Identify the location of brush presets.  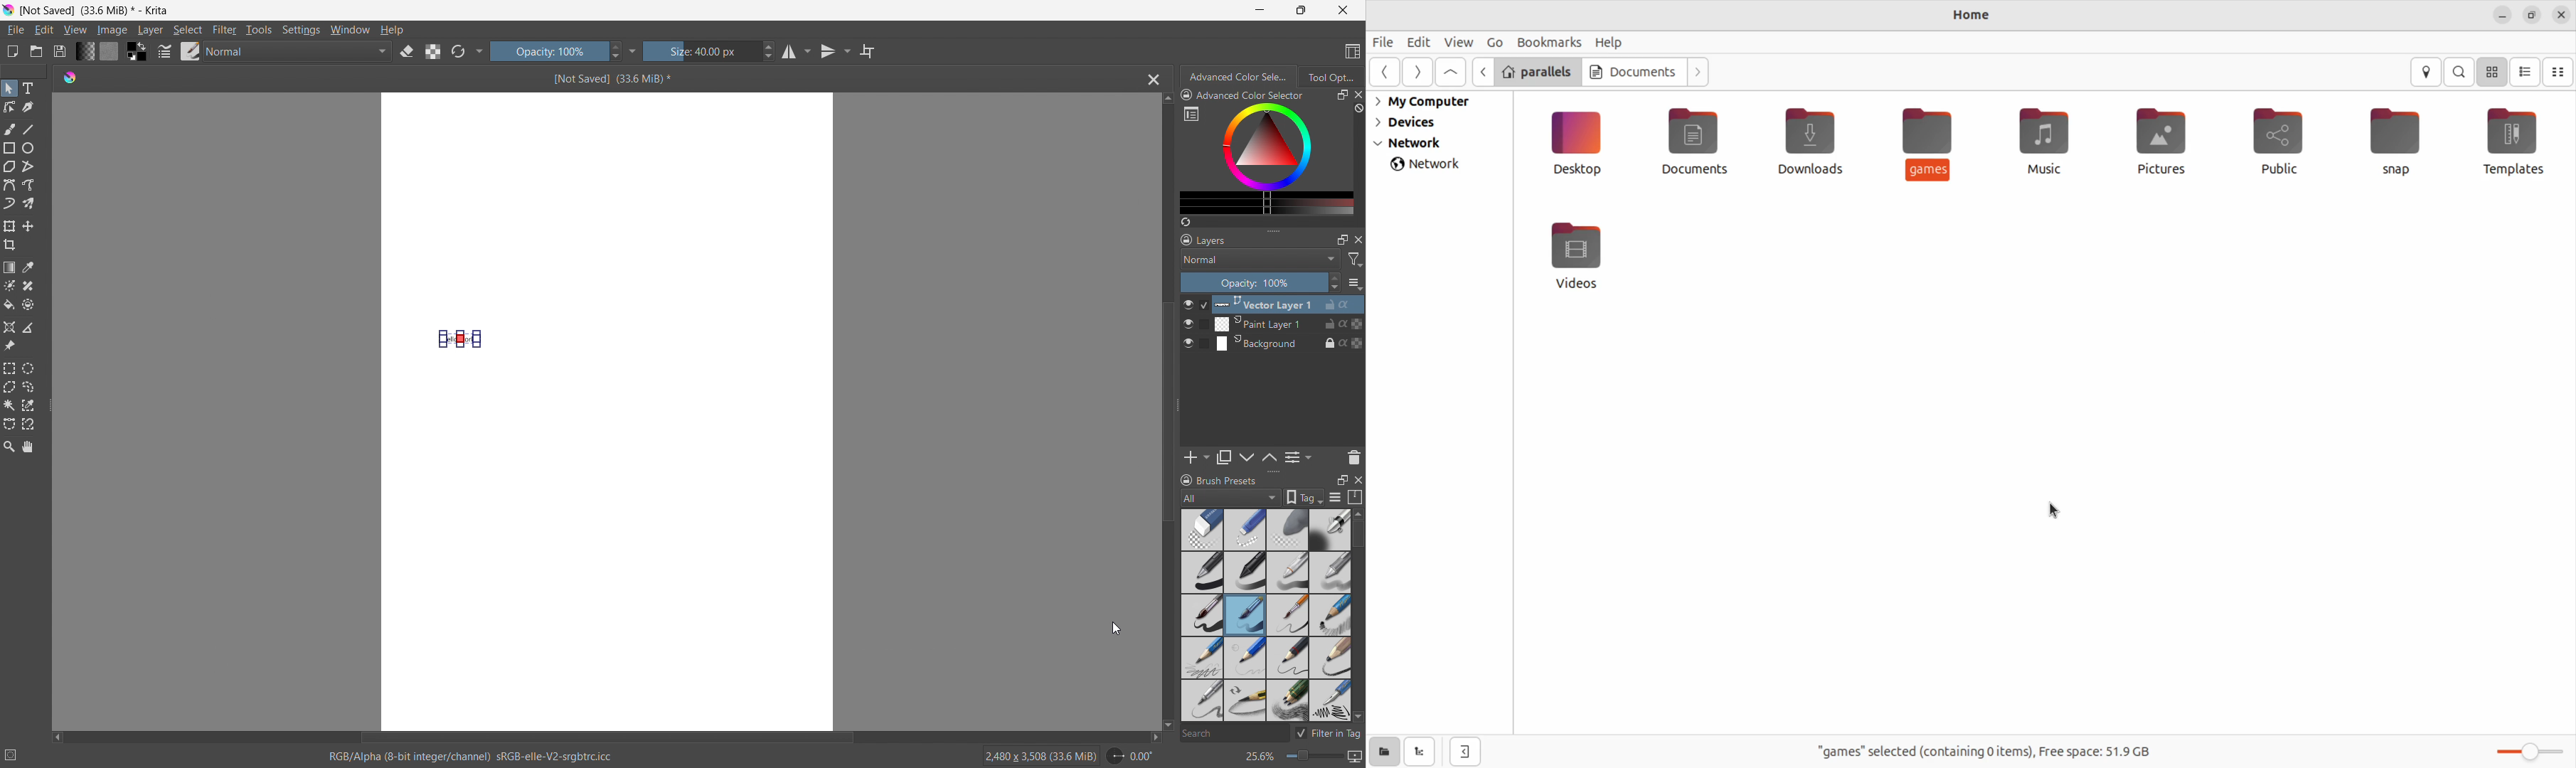
(1218, 479).